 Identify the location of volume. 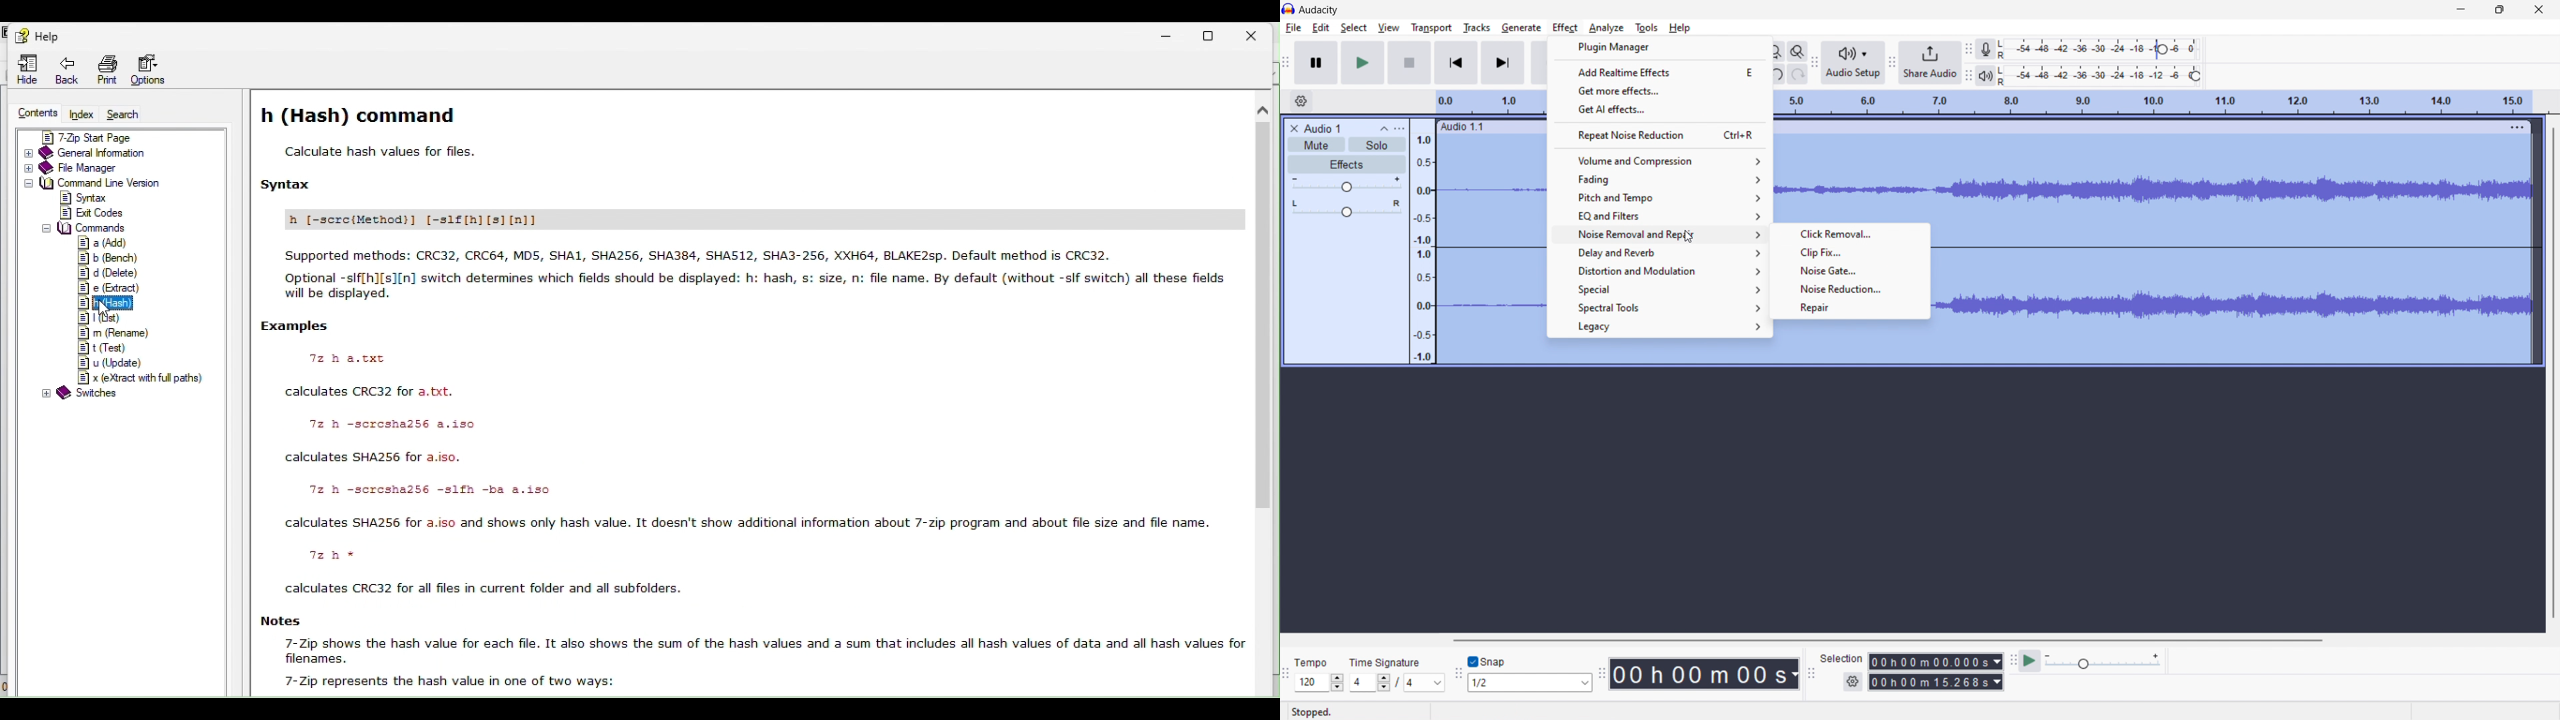
(1347, 183).